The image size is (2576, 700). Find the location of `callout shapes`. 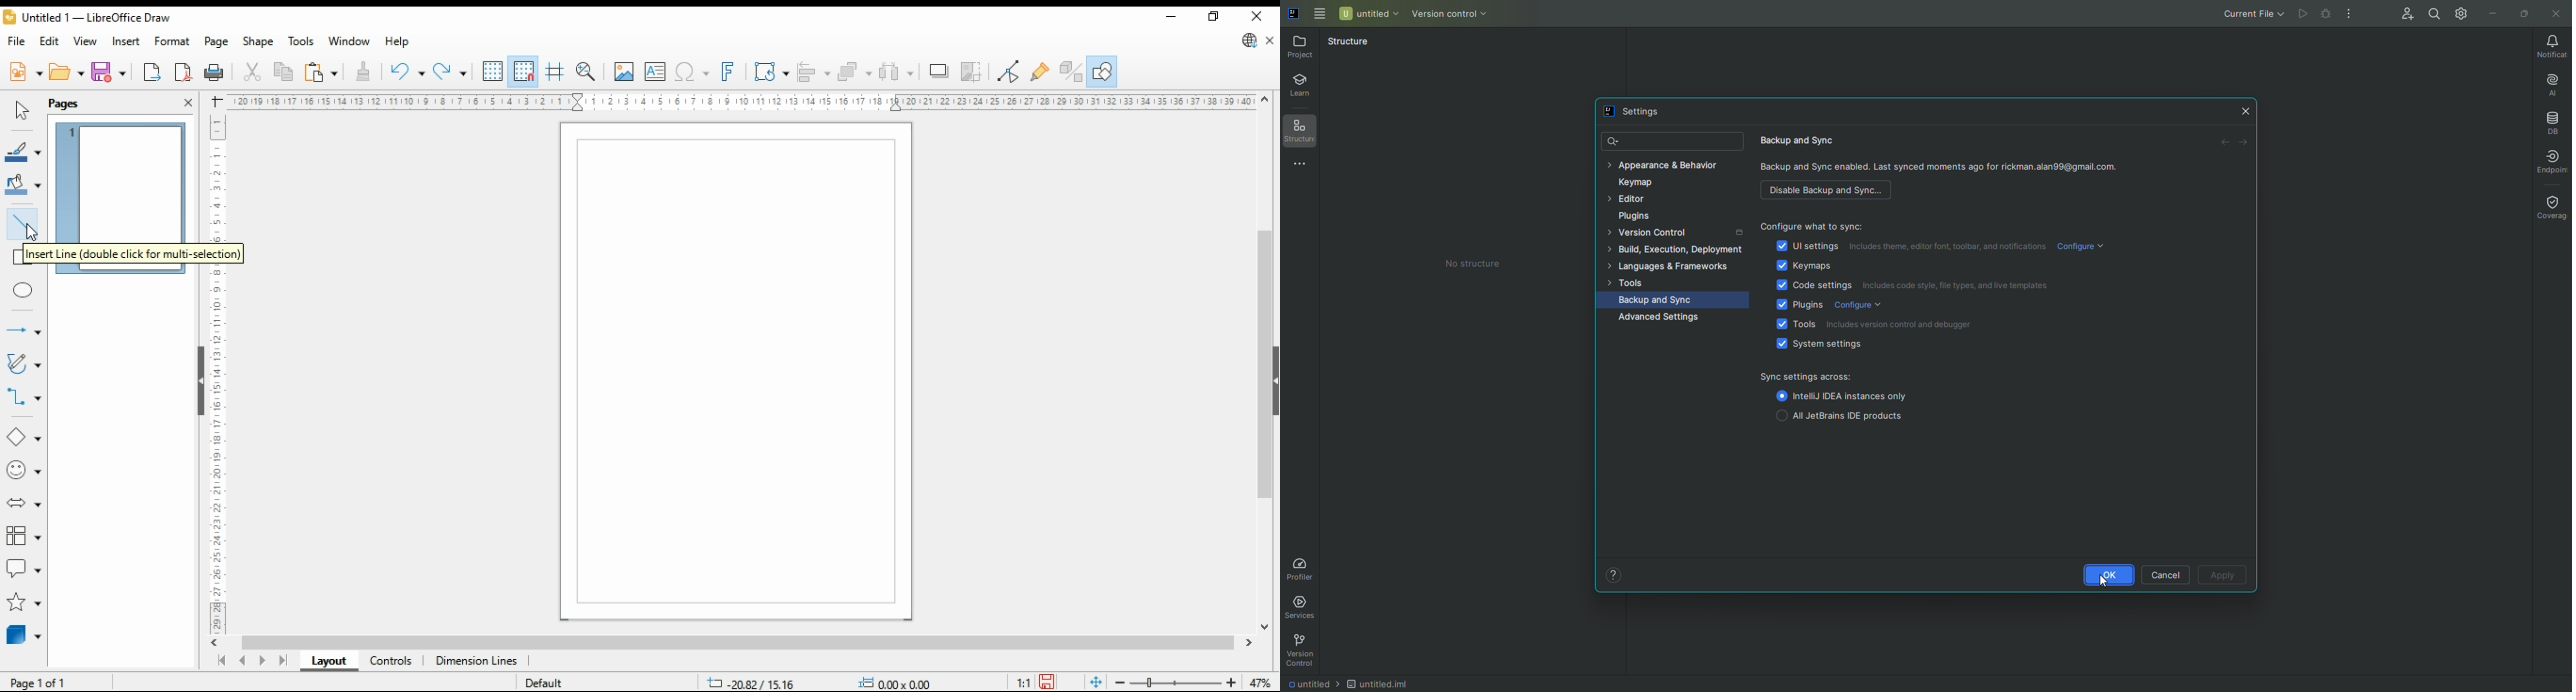

callout shapes is located at coordinates (24, 568).